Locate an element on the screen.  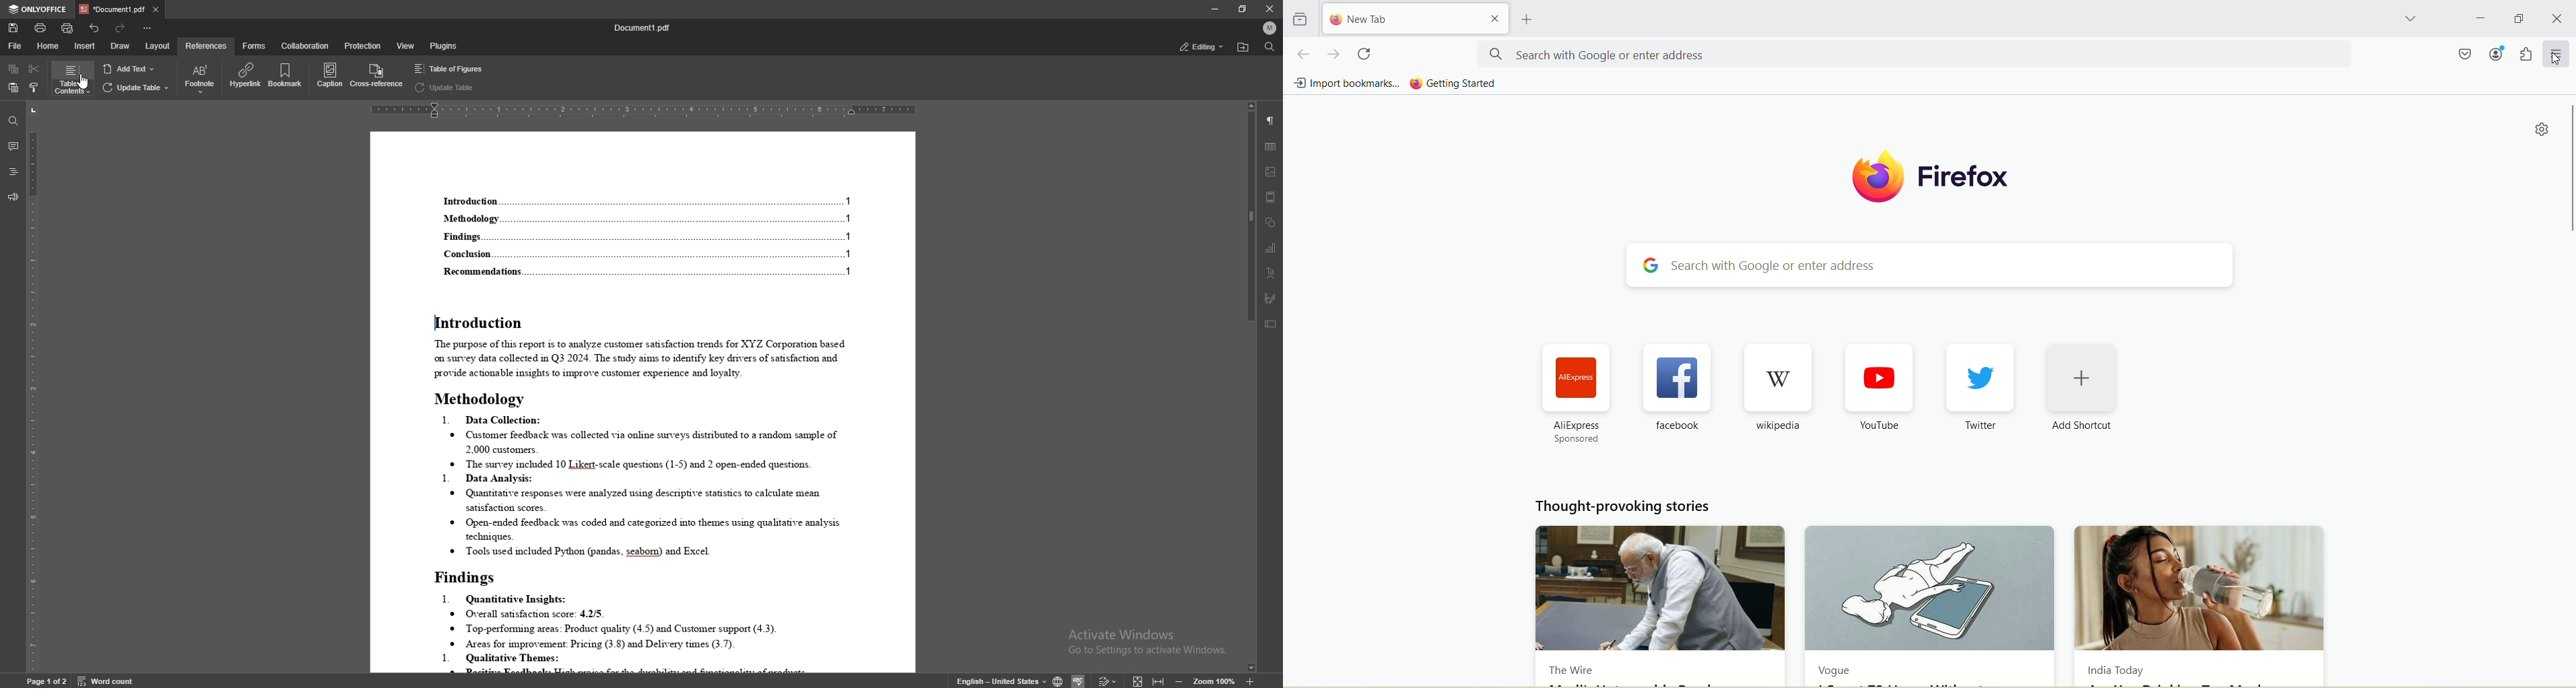
save to pocket is located at coordinates (2465, 54).